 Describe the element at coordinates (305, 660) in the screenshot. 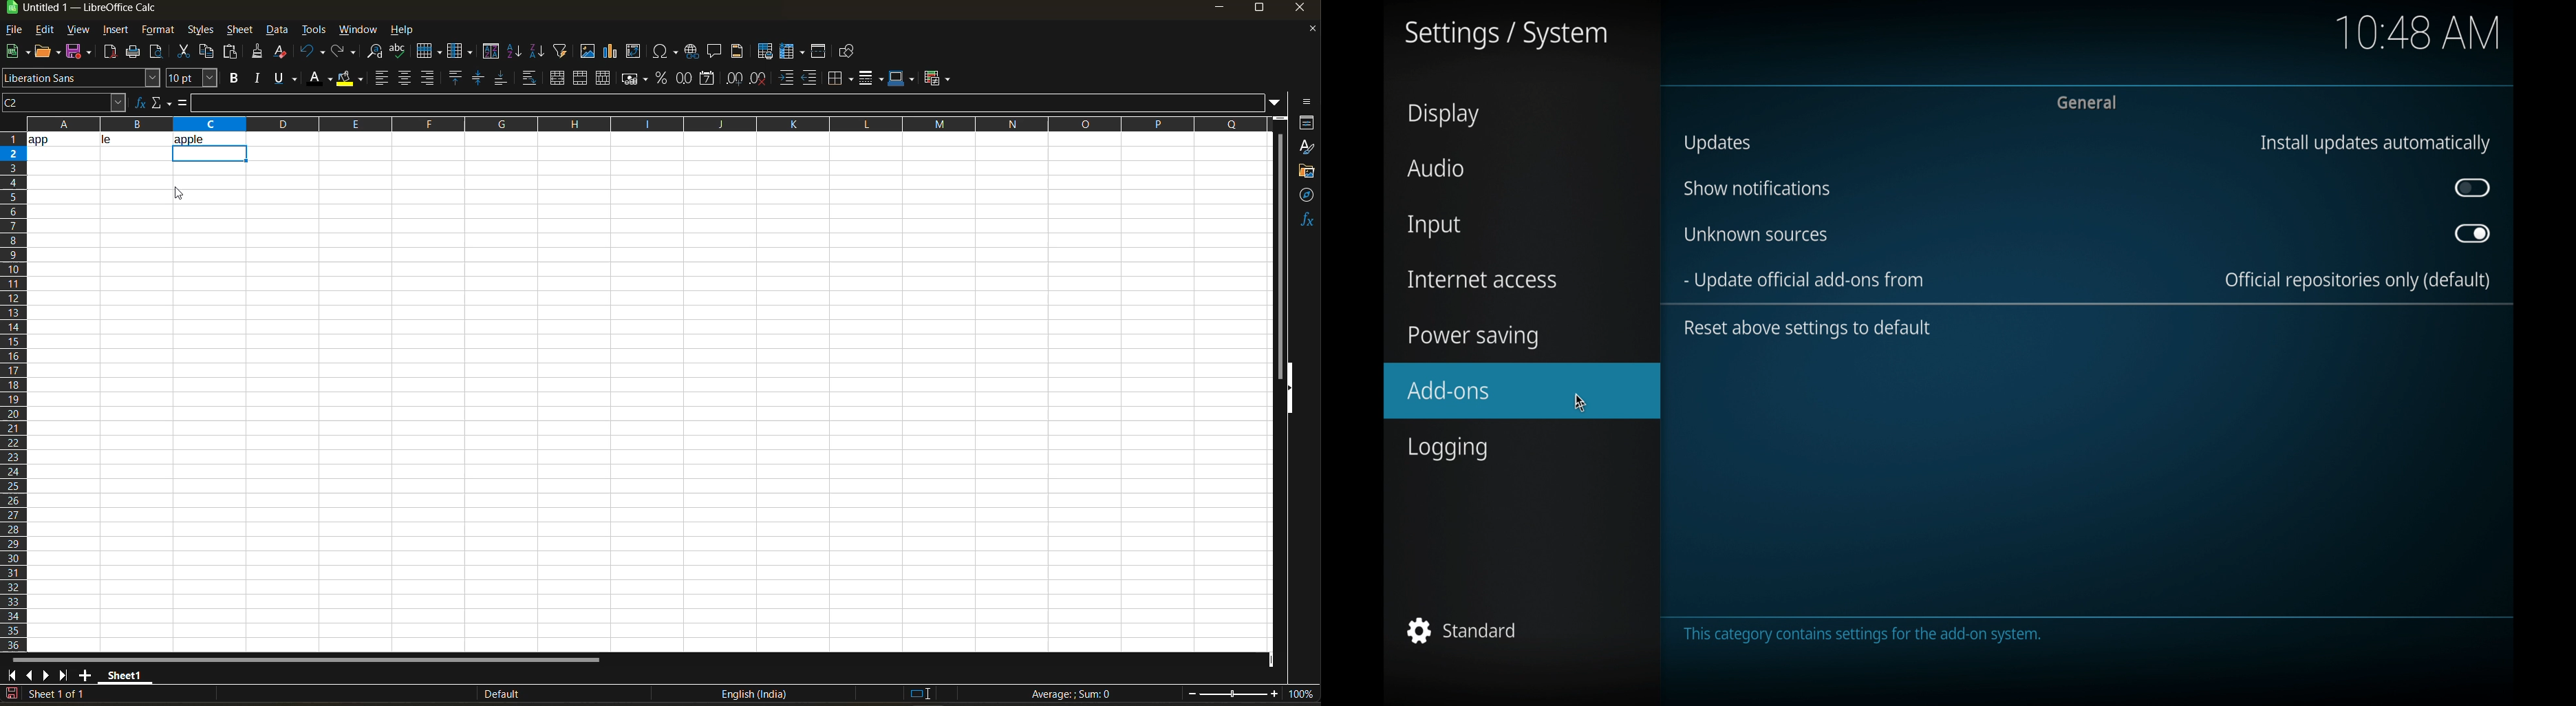

I see `horizontal scroll bar` at that location.